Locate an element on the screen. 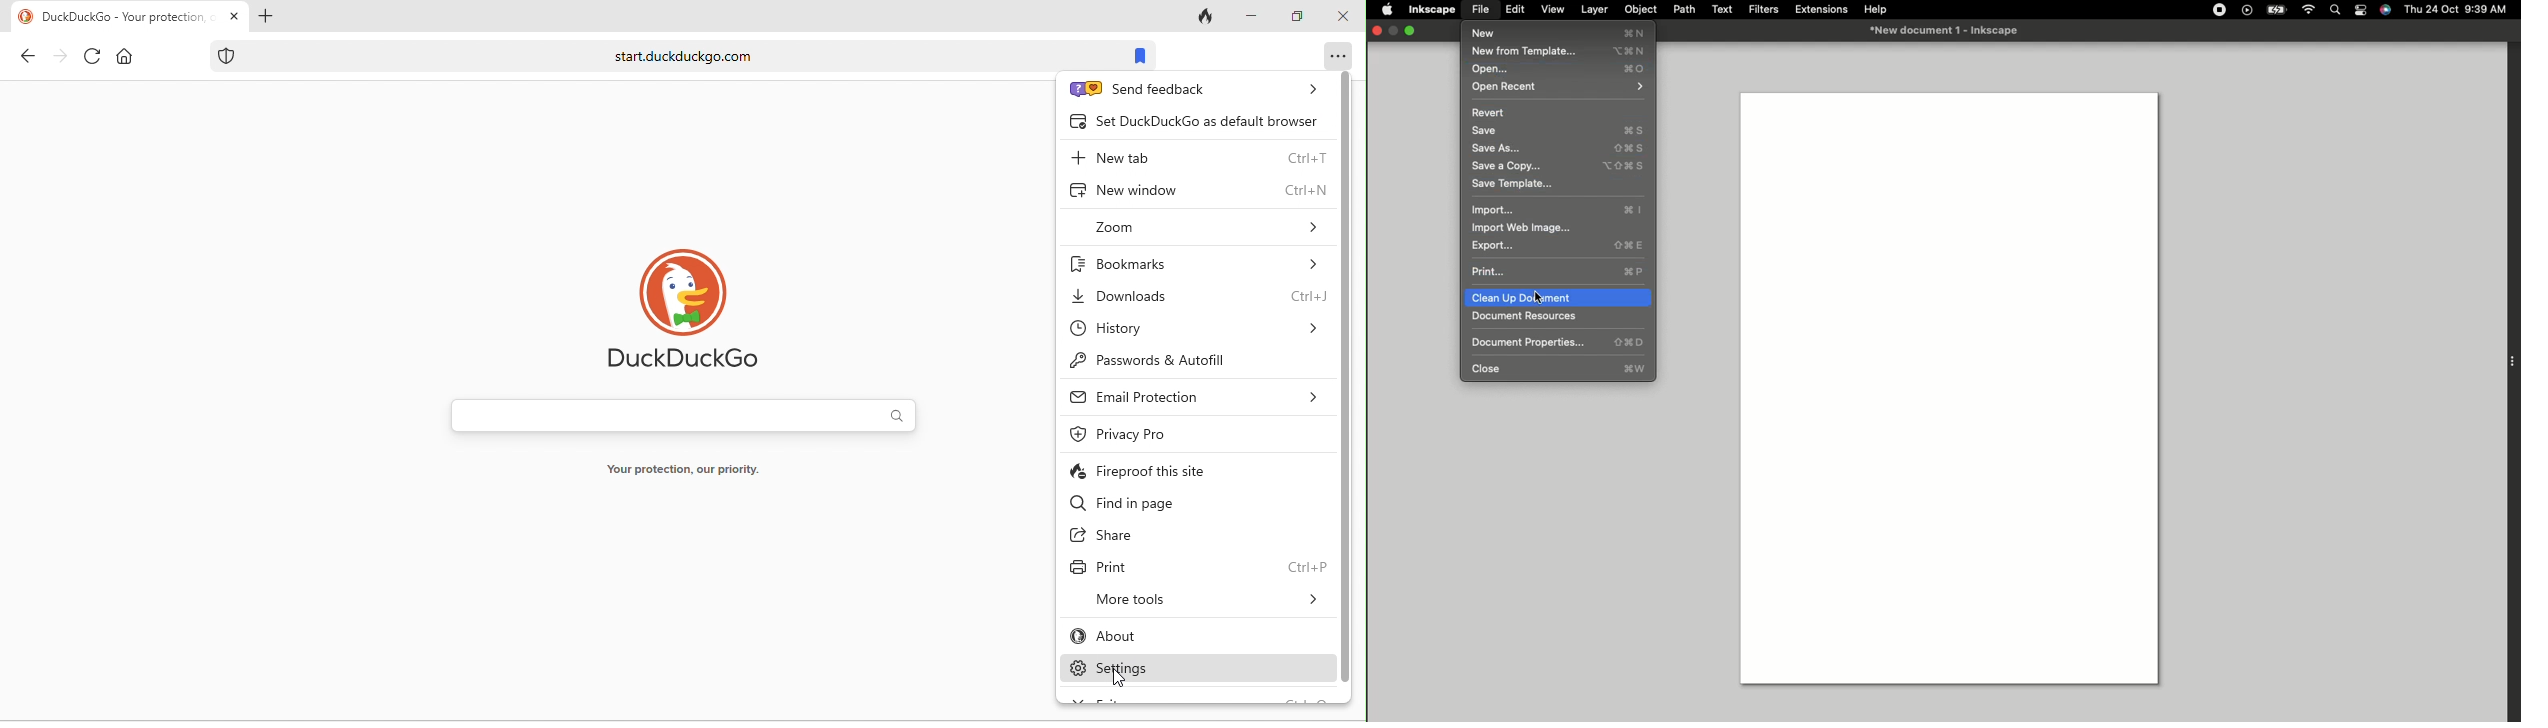 The image size is (2548, 728). Text is located at coordinates (1721, 10).